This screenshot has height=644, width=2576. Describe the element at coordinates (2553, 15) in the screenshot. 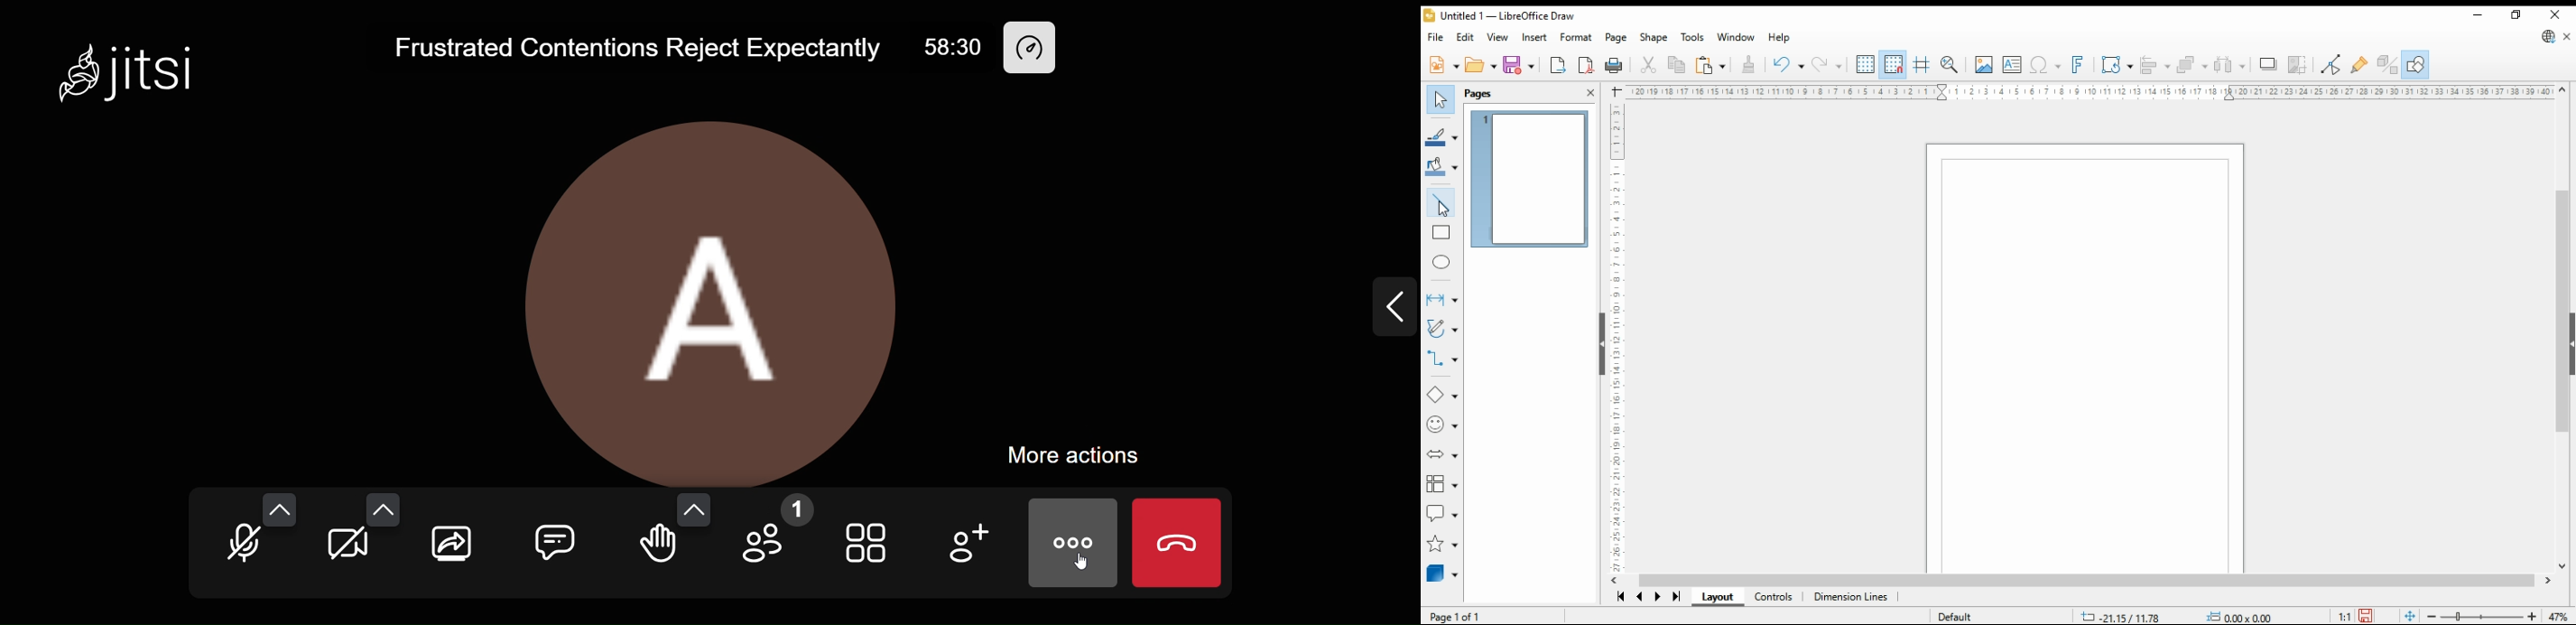

I see `close window` at that location.